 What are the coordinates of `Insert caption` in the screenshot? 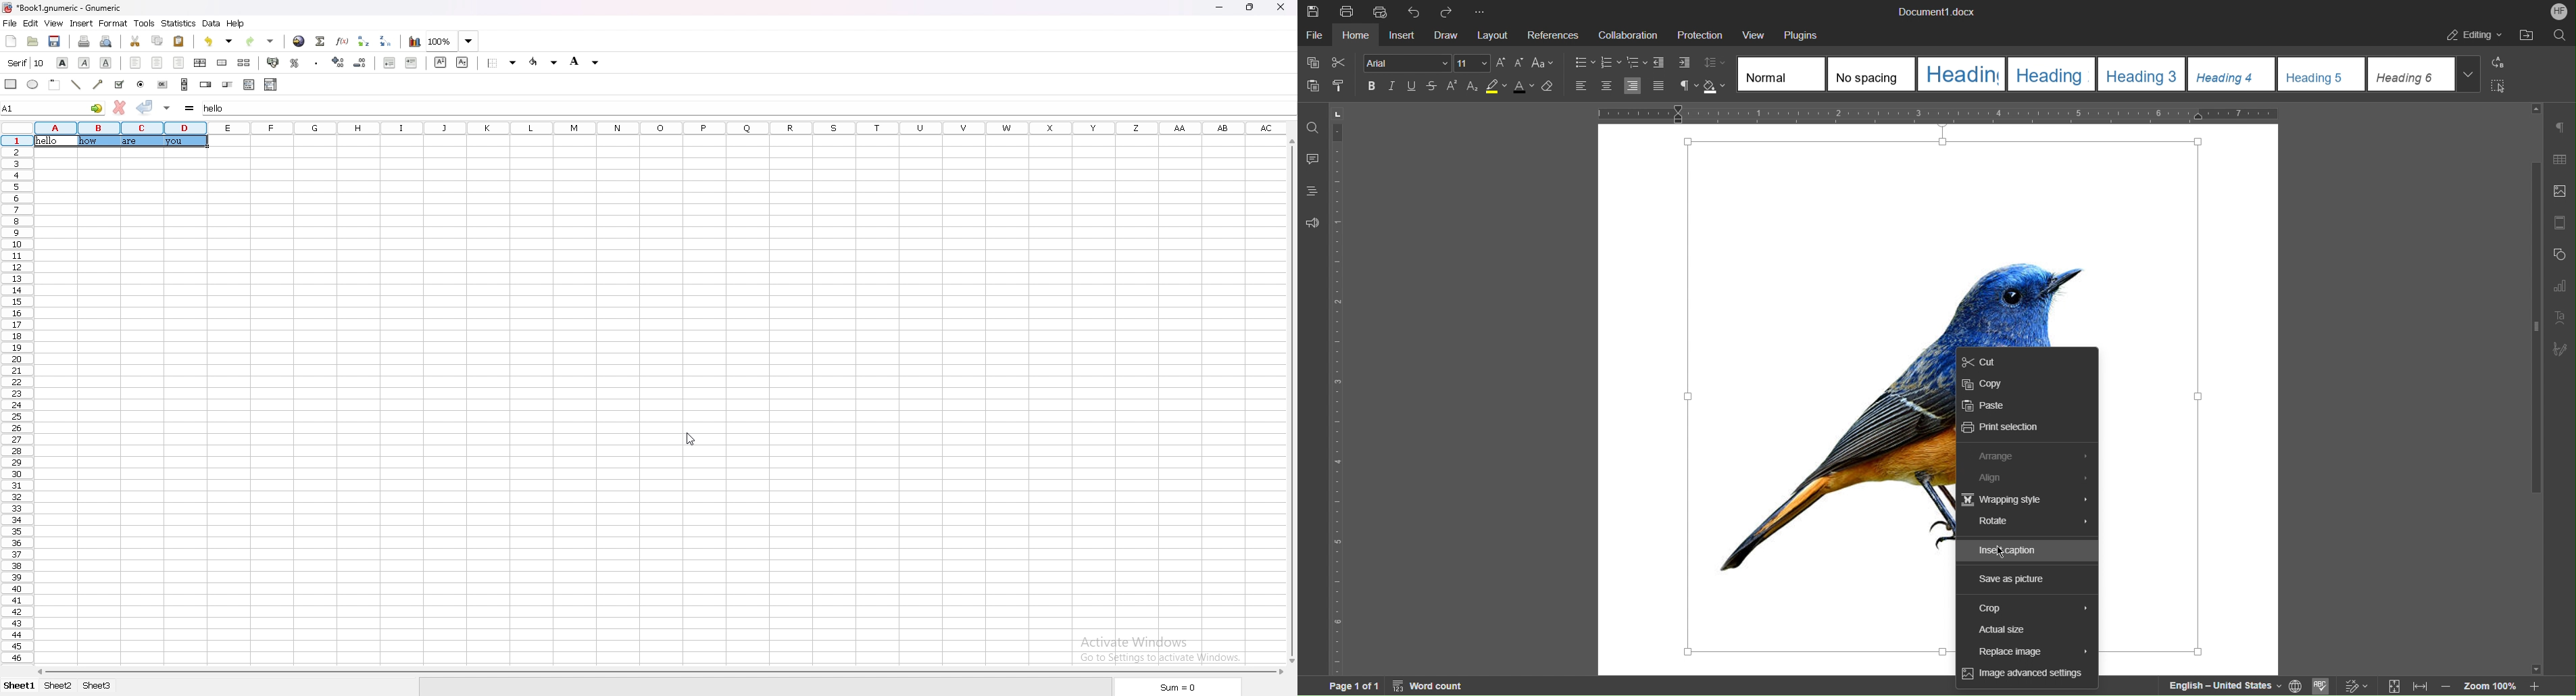 It's located at (2027, 551).